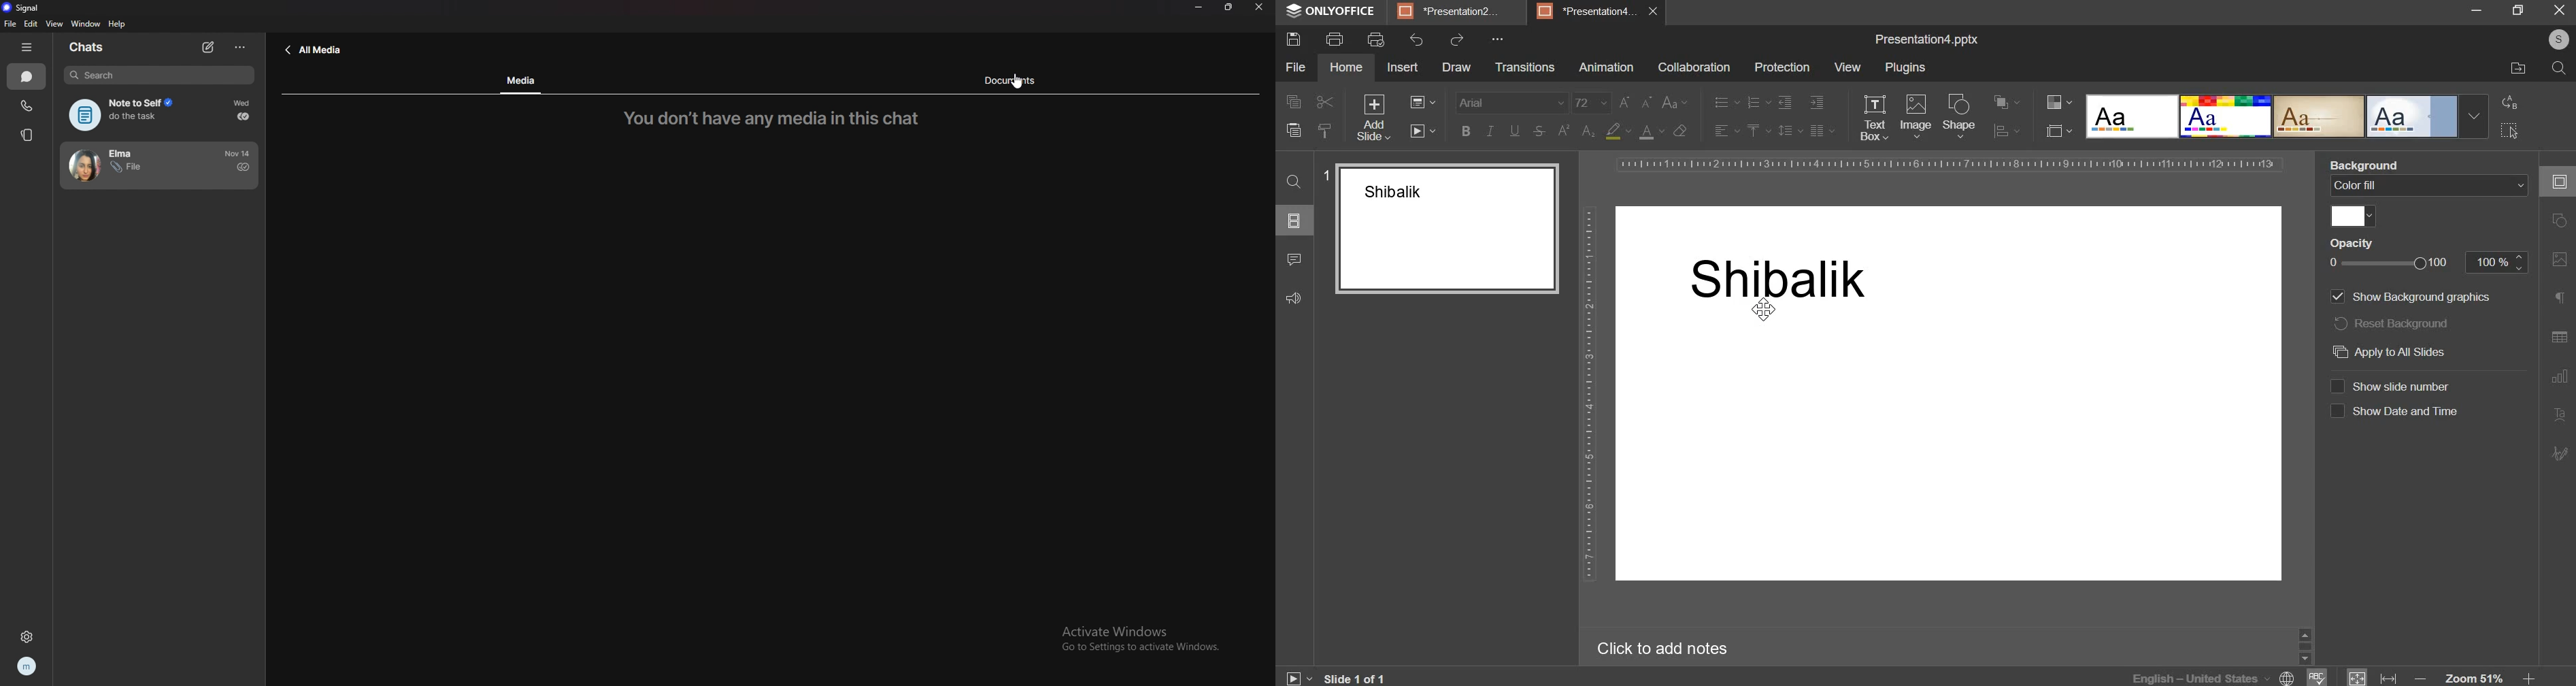 The width and height of the screenshot is (2576, 700). Describe the element at coordinates (1325, 131) in the screenshot. I see `copy styles` at that location.